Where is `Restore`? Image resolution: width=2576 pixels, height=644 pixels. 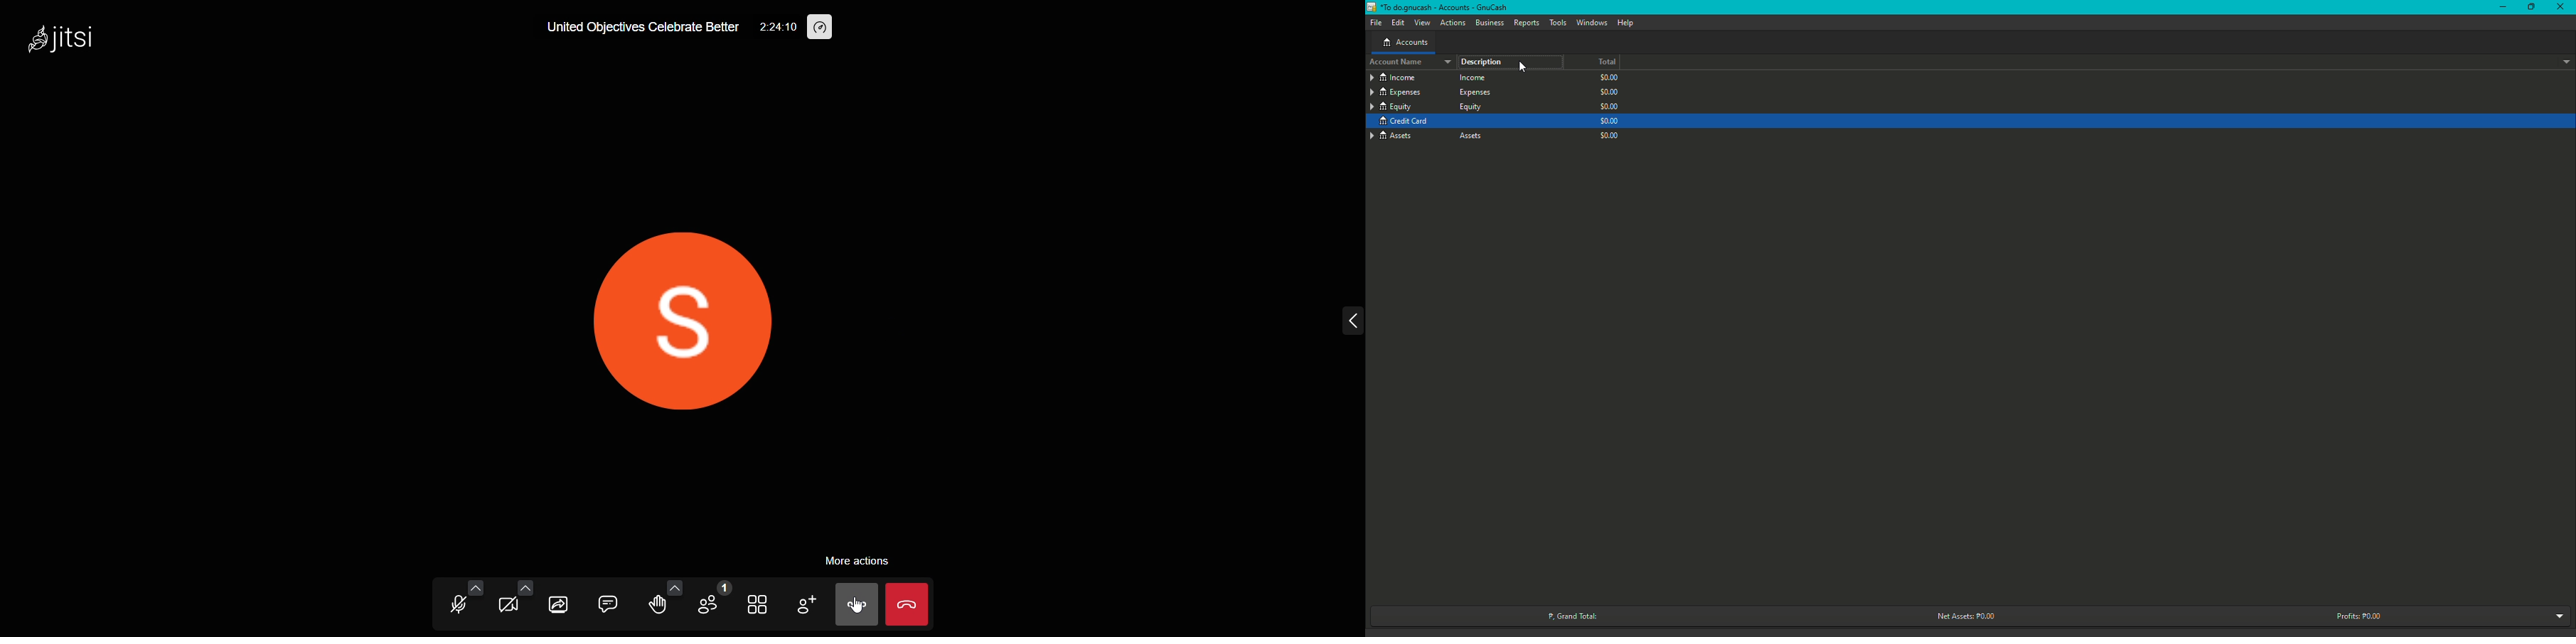 Restore is located at coordinates (2529, 8).